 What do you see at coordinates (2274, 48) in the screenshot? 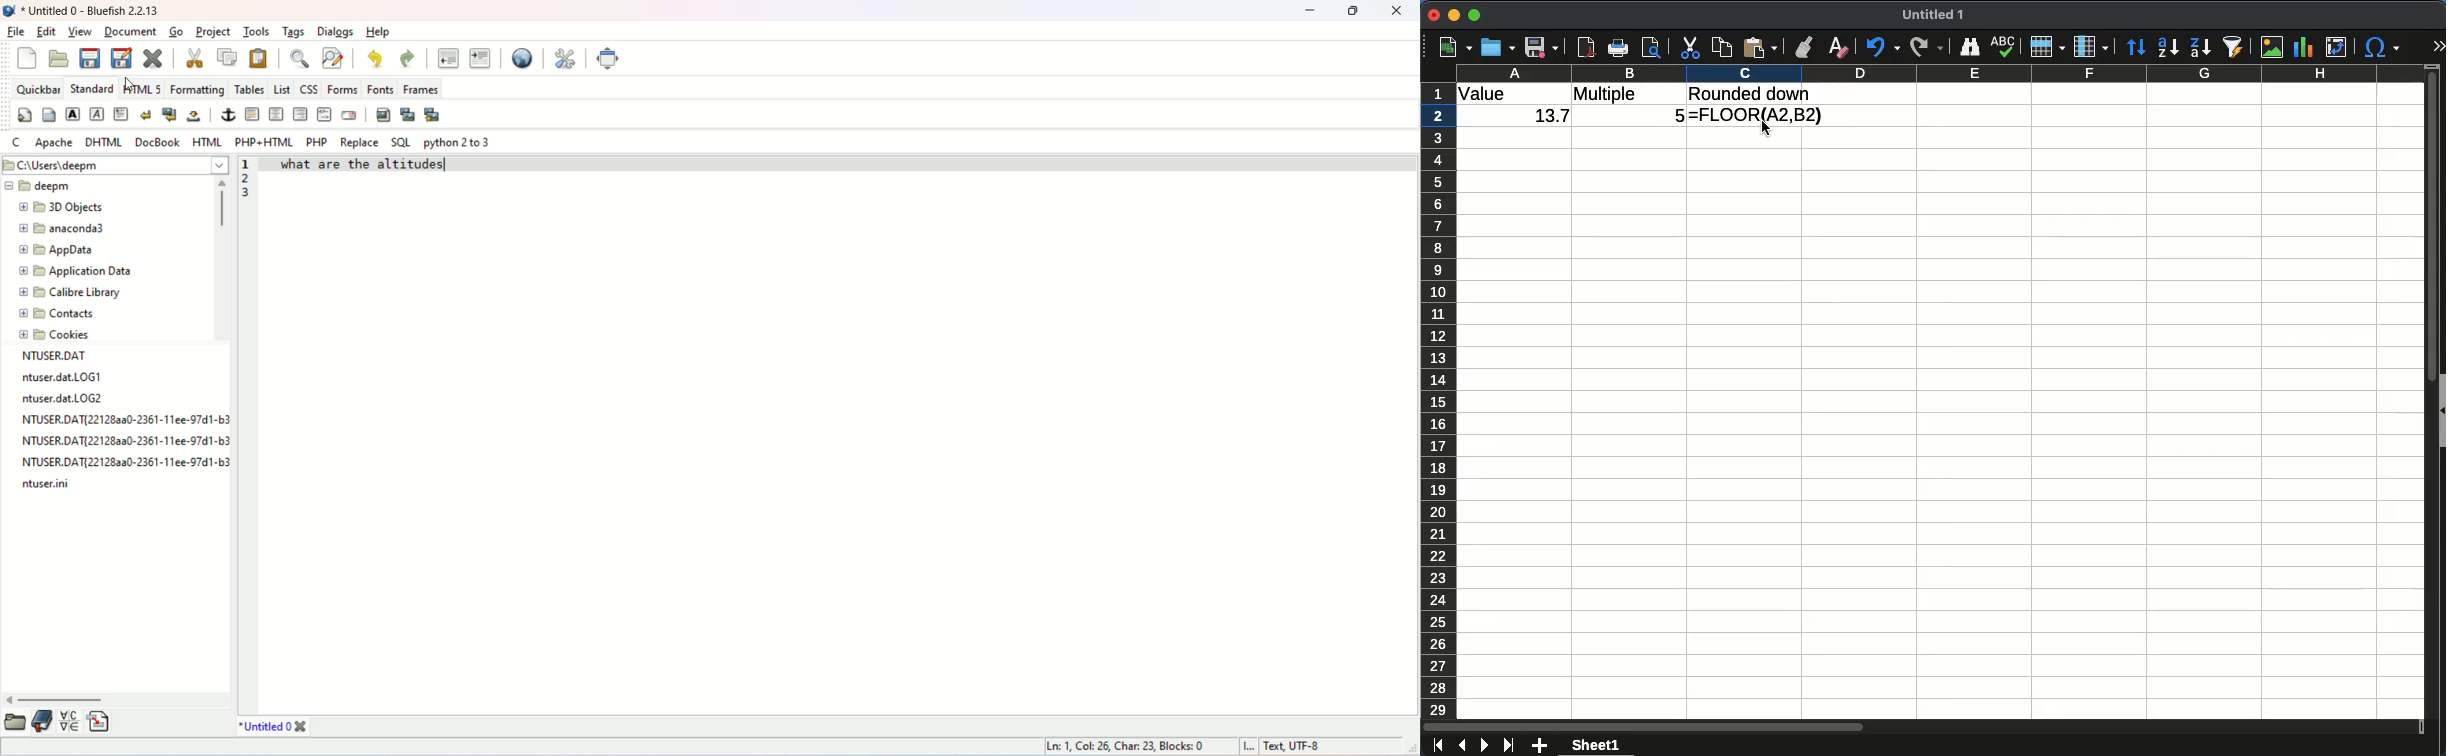
I see `image` at bounding box center [2274, 48].